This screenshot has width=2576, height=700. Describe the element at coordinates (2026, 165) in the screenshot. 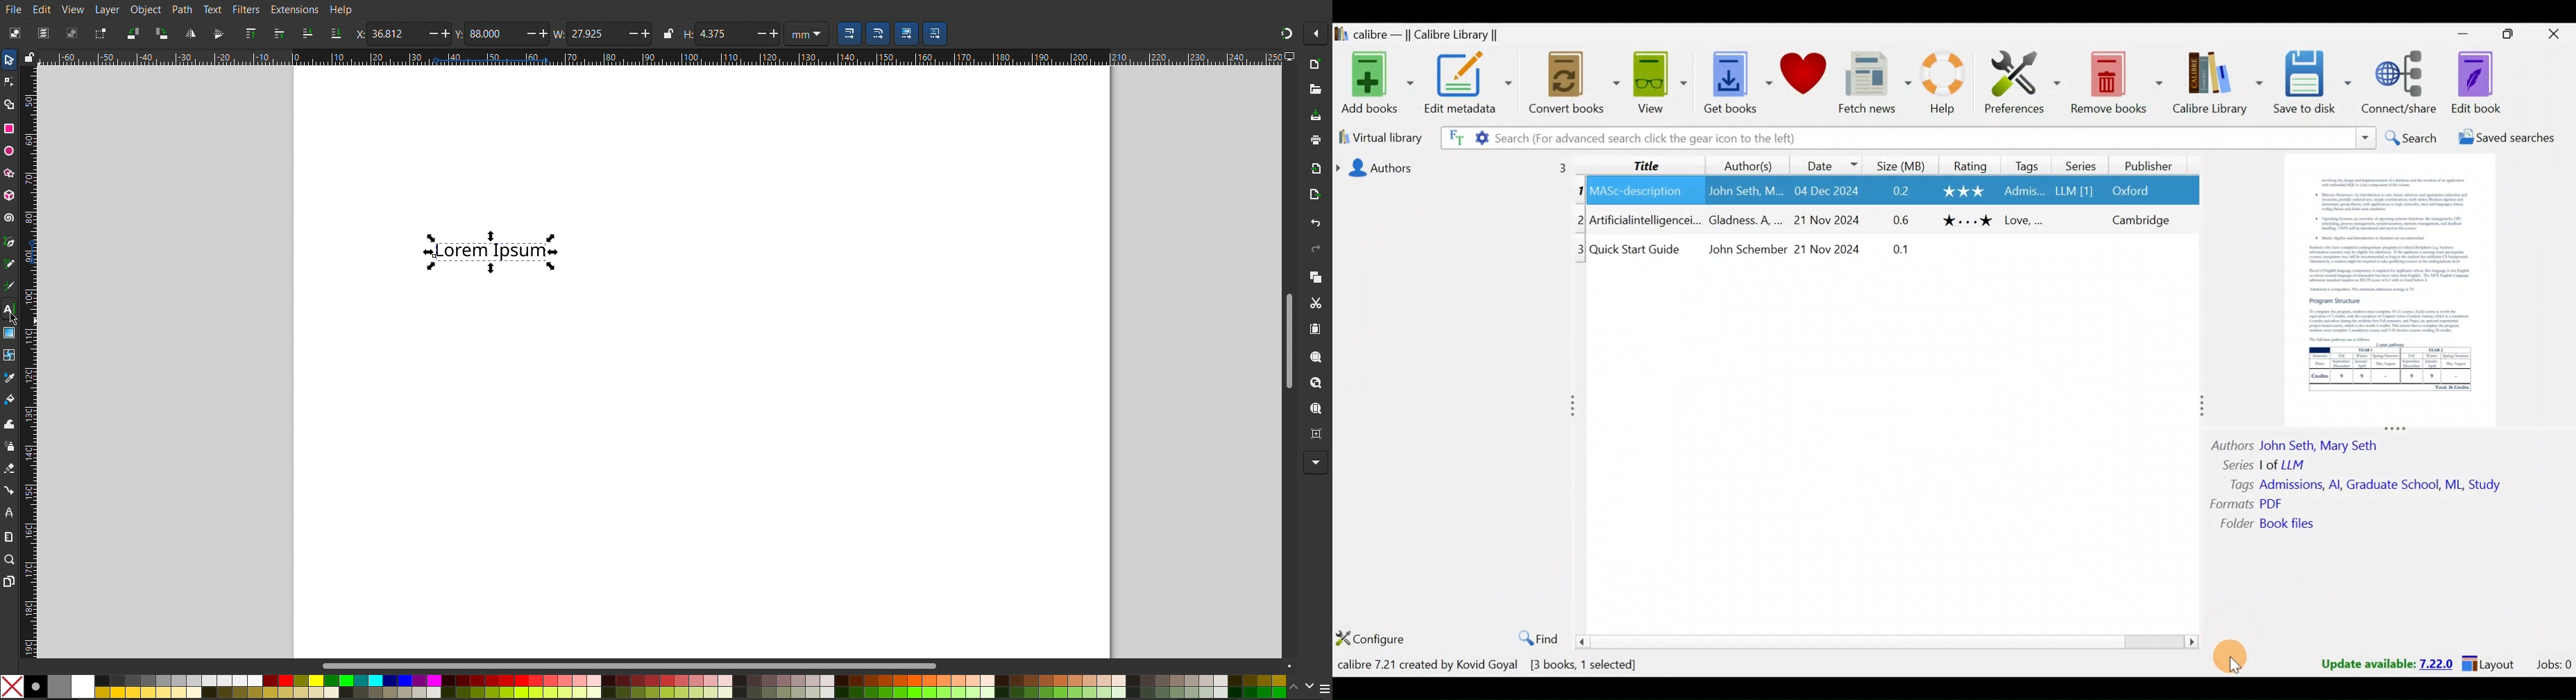

I see `Tags` at that location.